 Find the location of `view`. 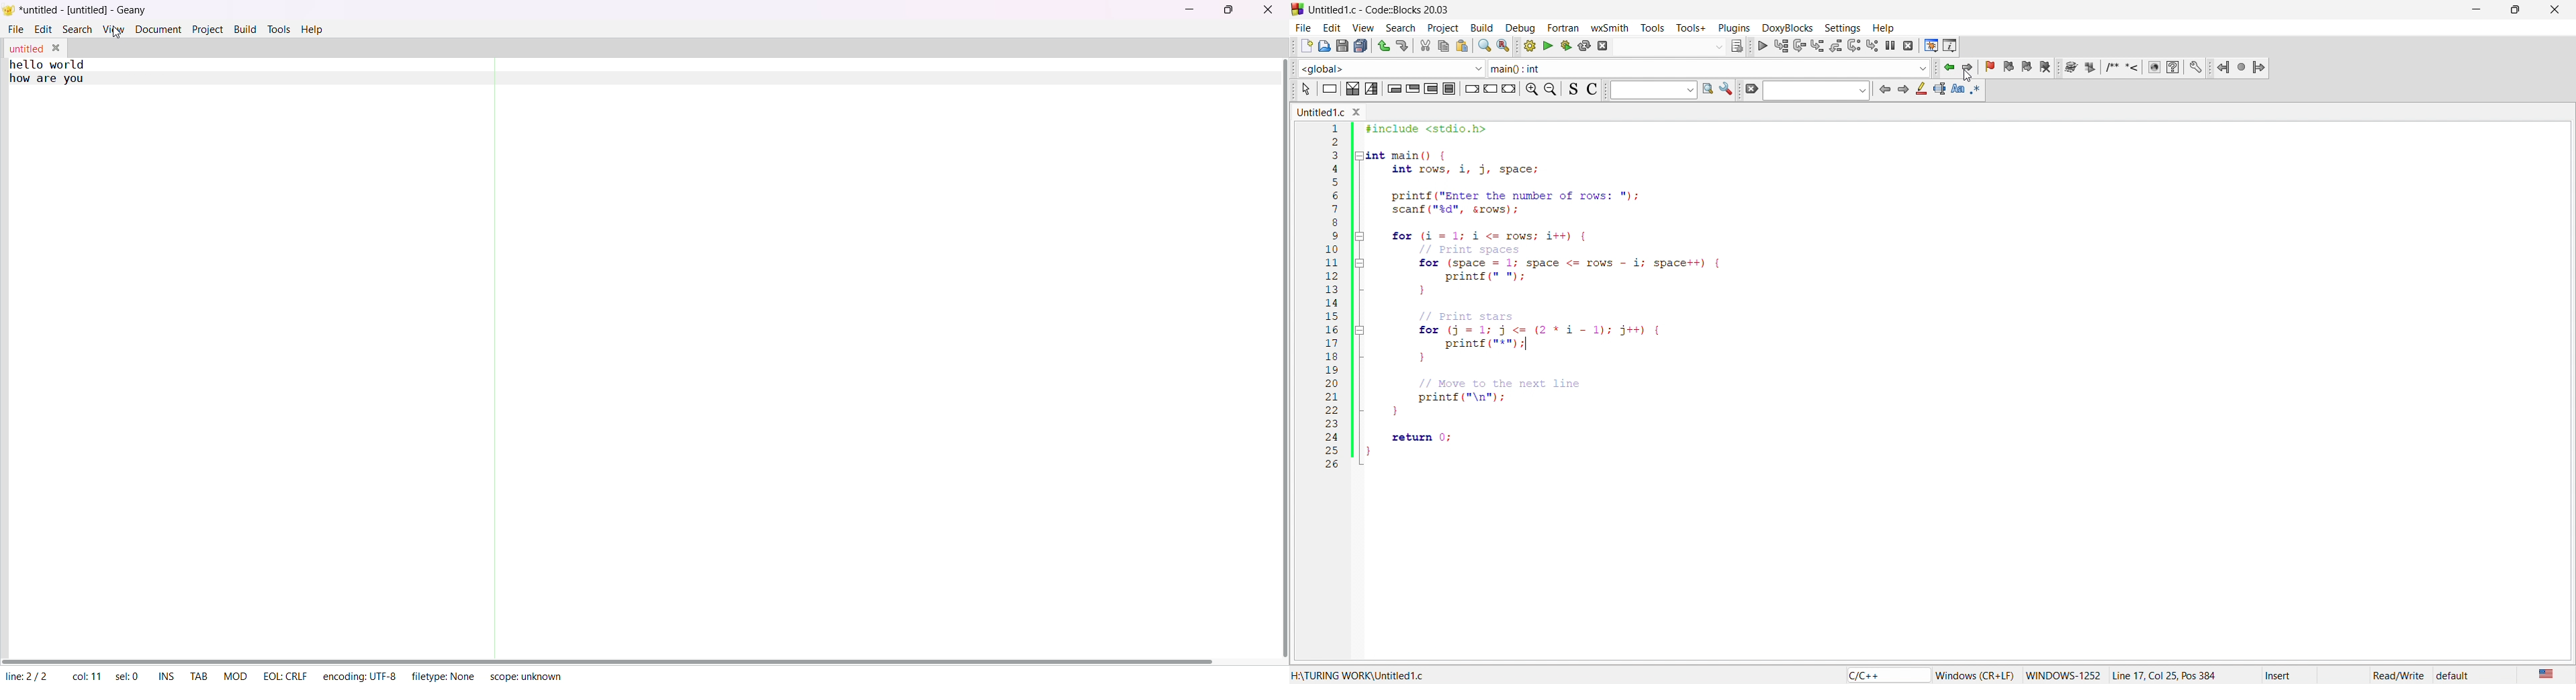

view is located at coordinates (1360, 26).